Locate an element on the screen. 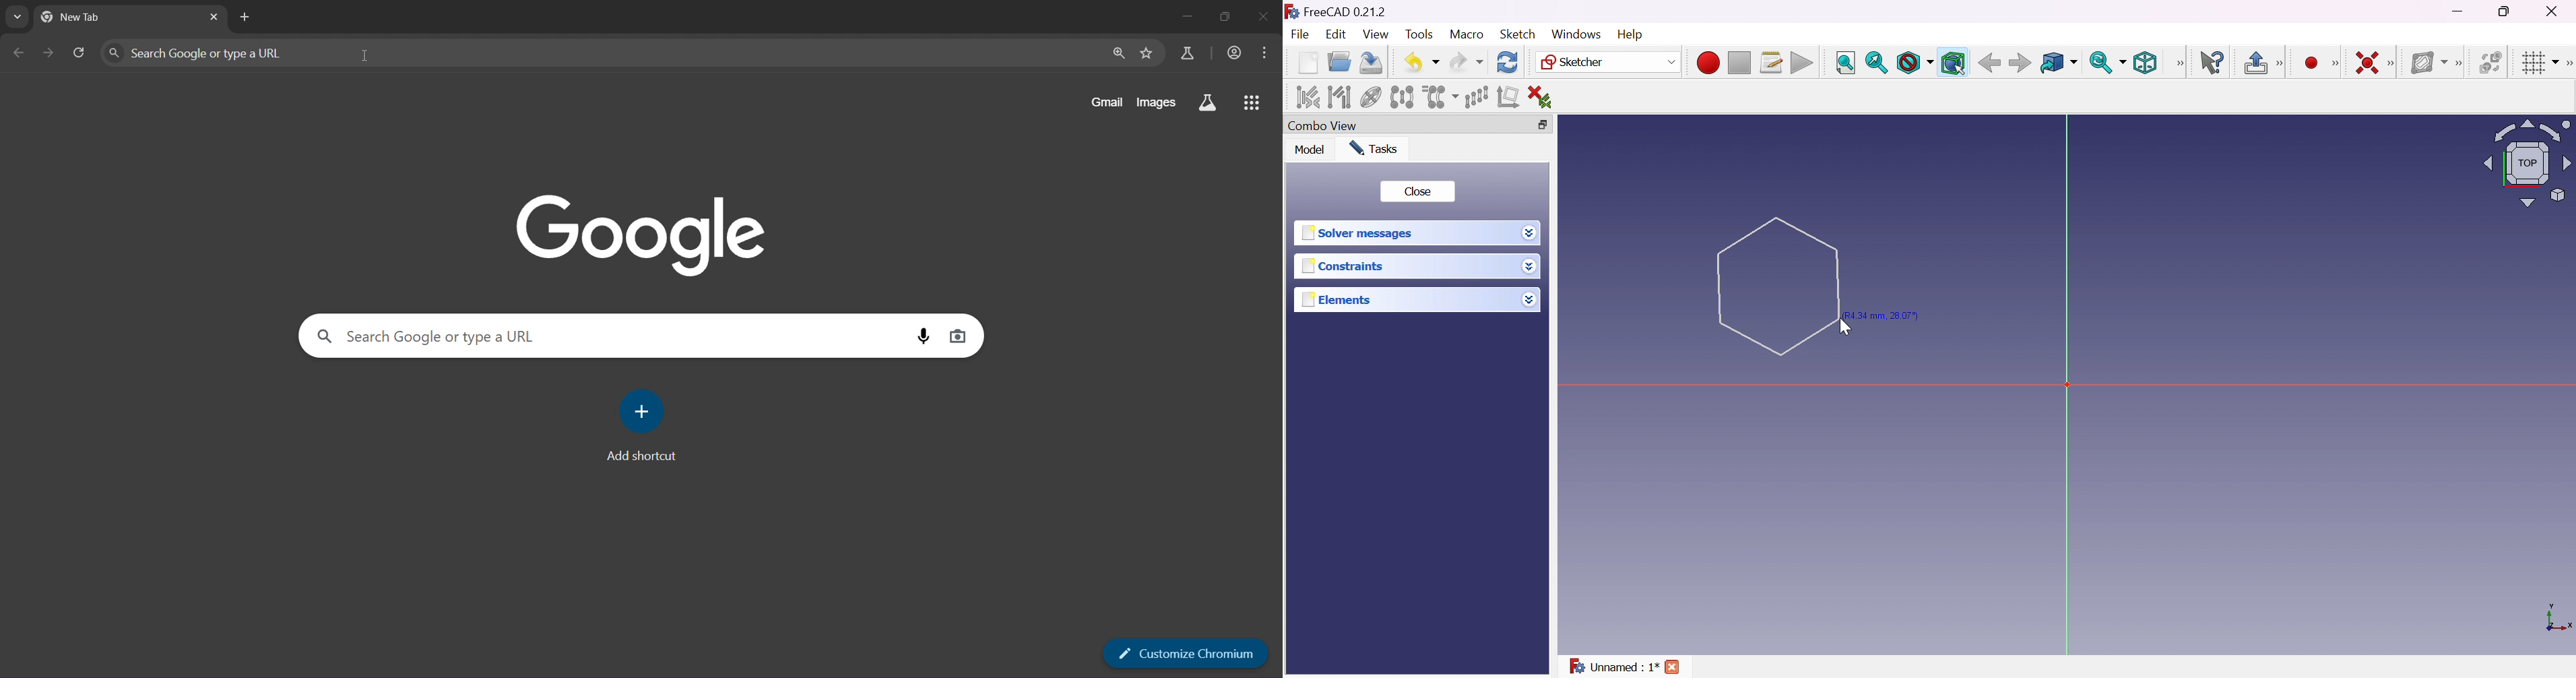  Constrain coincident is located at coordinates (2366, 63).